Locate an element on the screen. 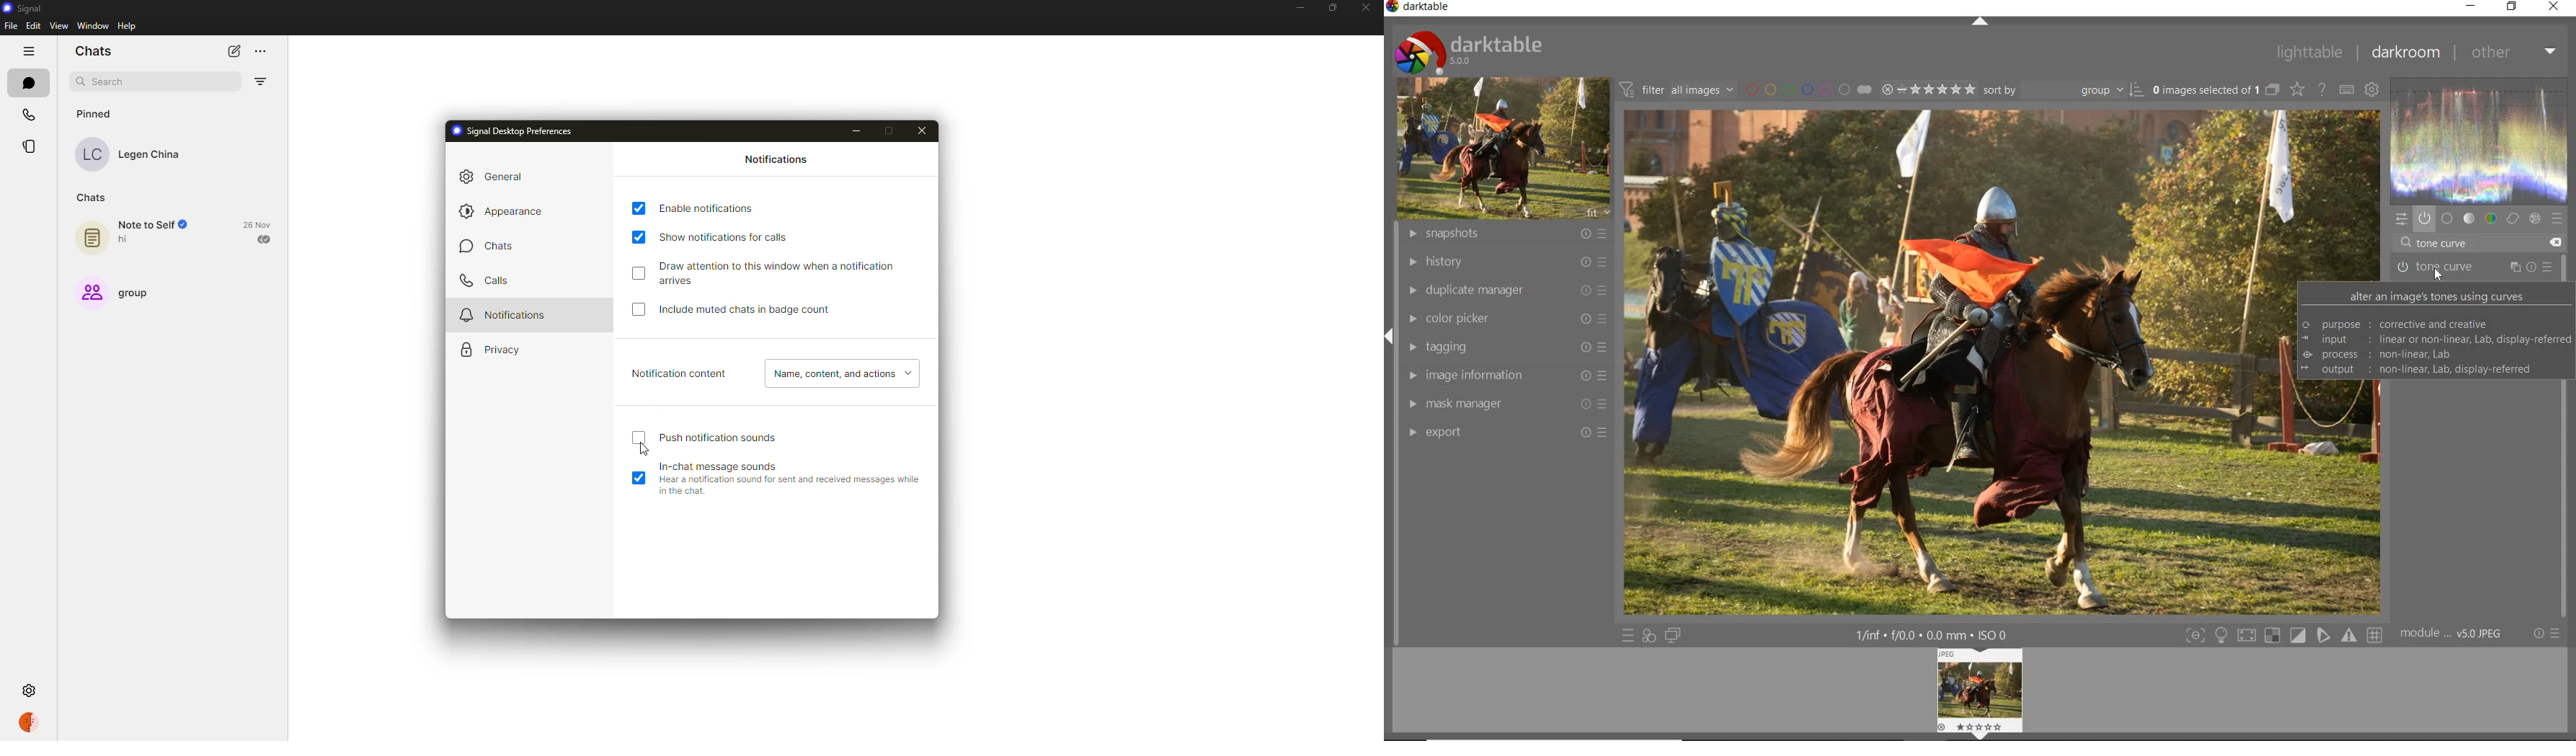  notifications is located at coordinates (504, 314).